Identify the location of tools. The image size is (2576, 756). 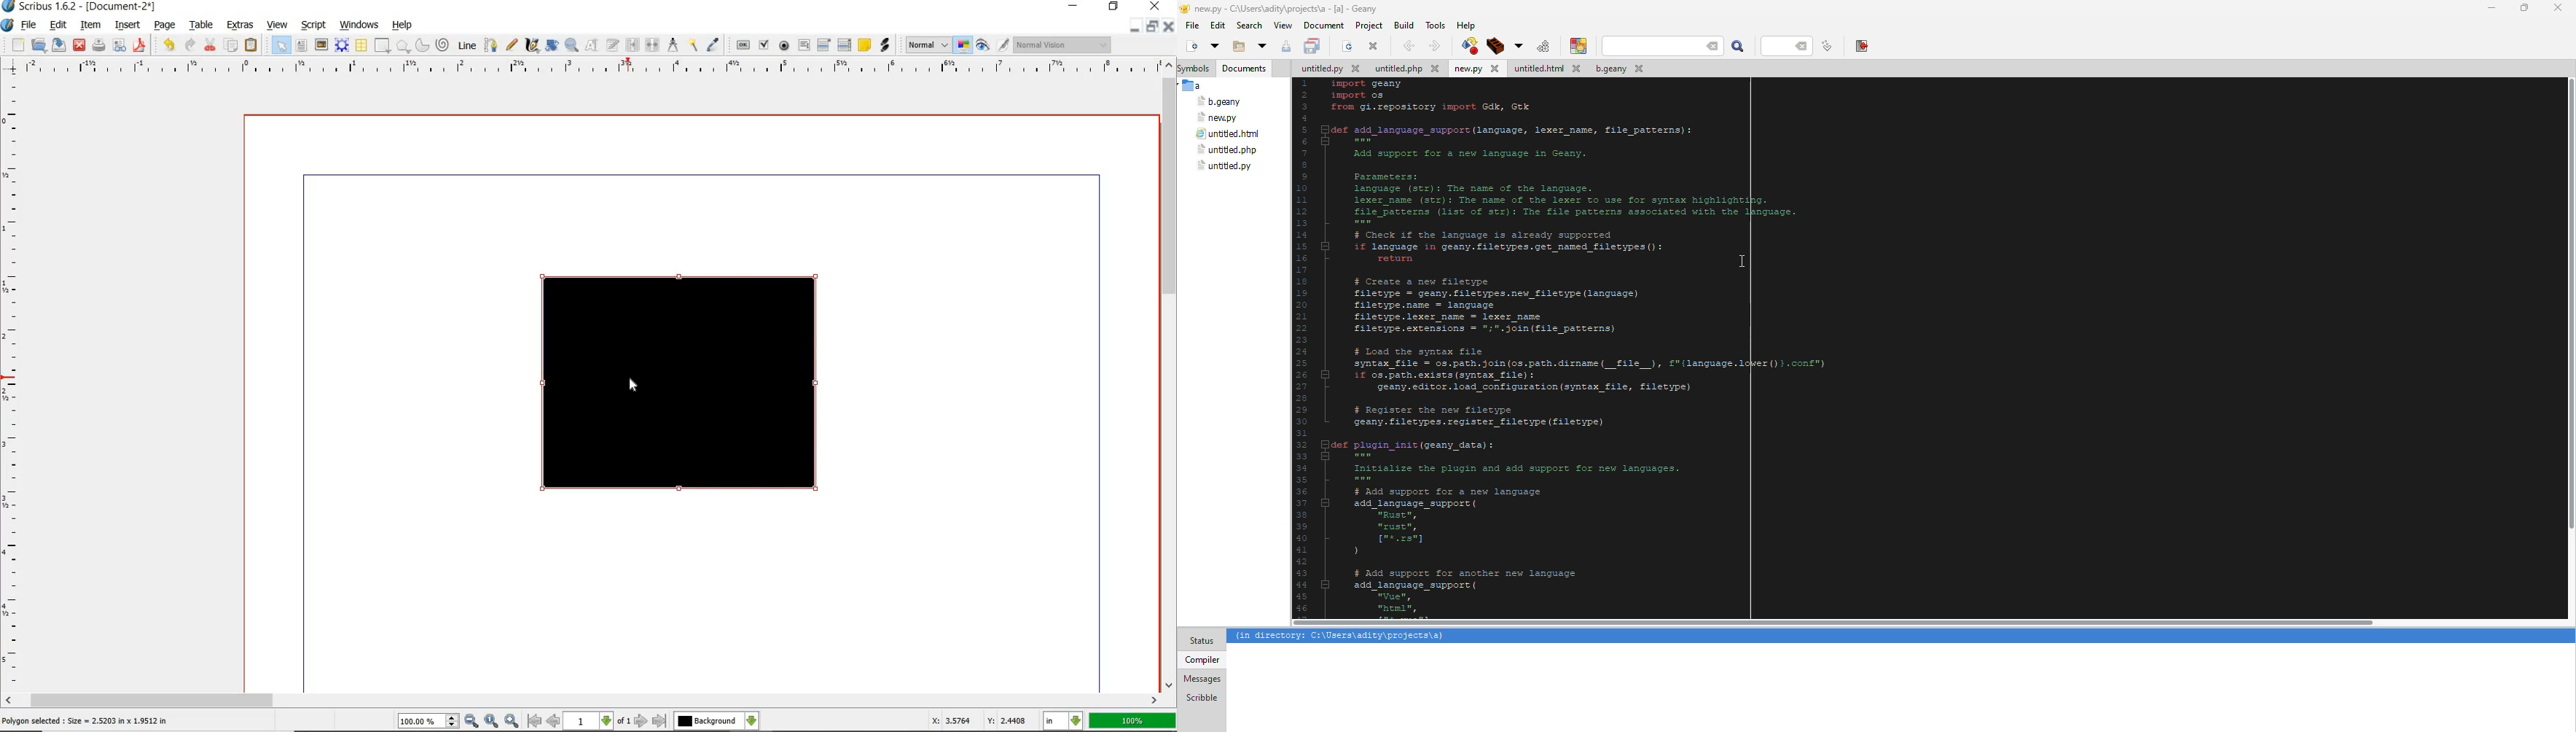
(1436, 26).